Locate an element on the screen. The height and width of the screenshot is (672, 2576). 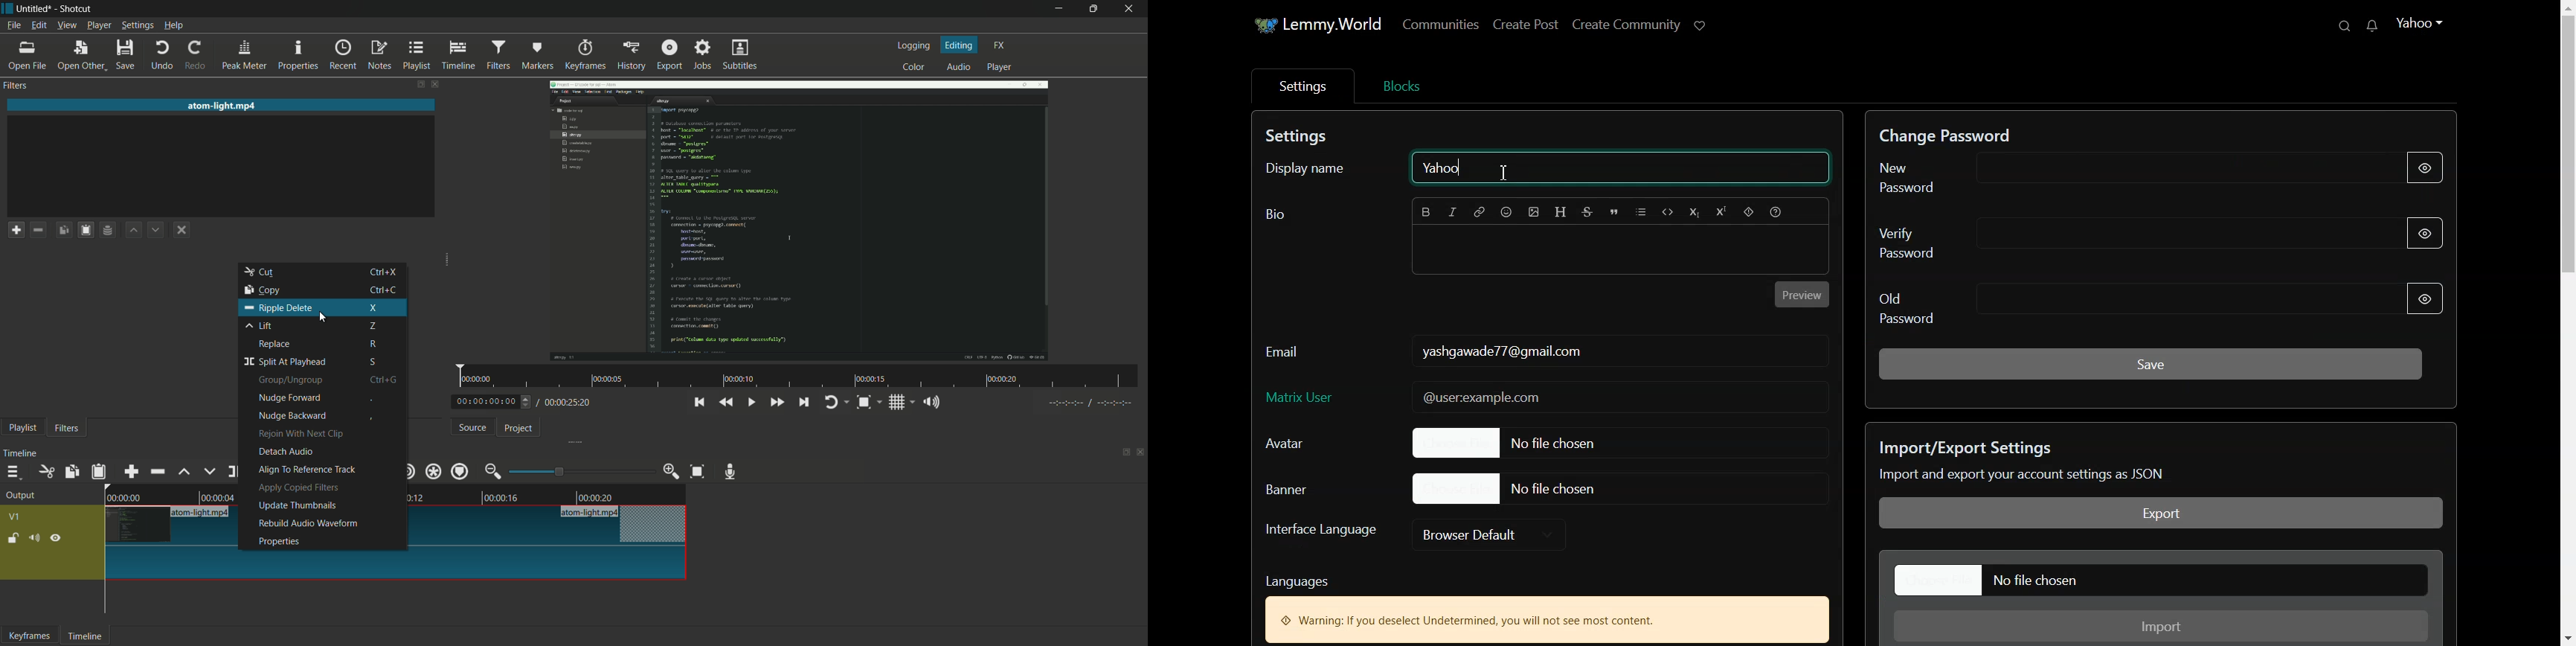
copy checked filters is located at coordinates (63, 229).